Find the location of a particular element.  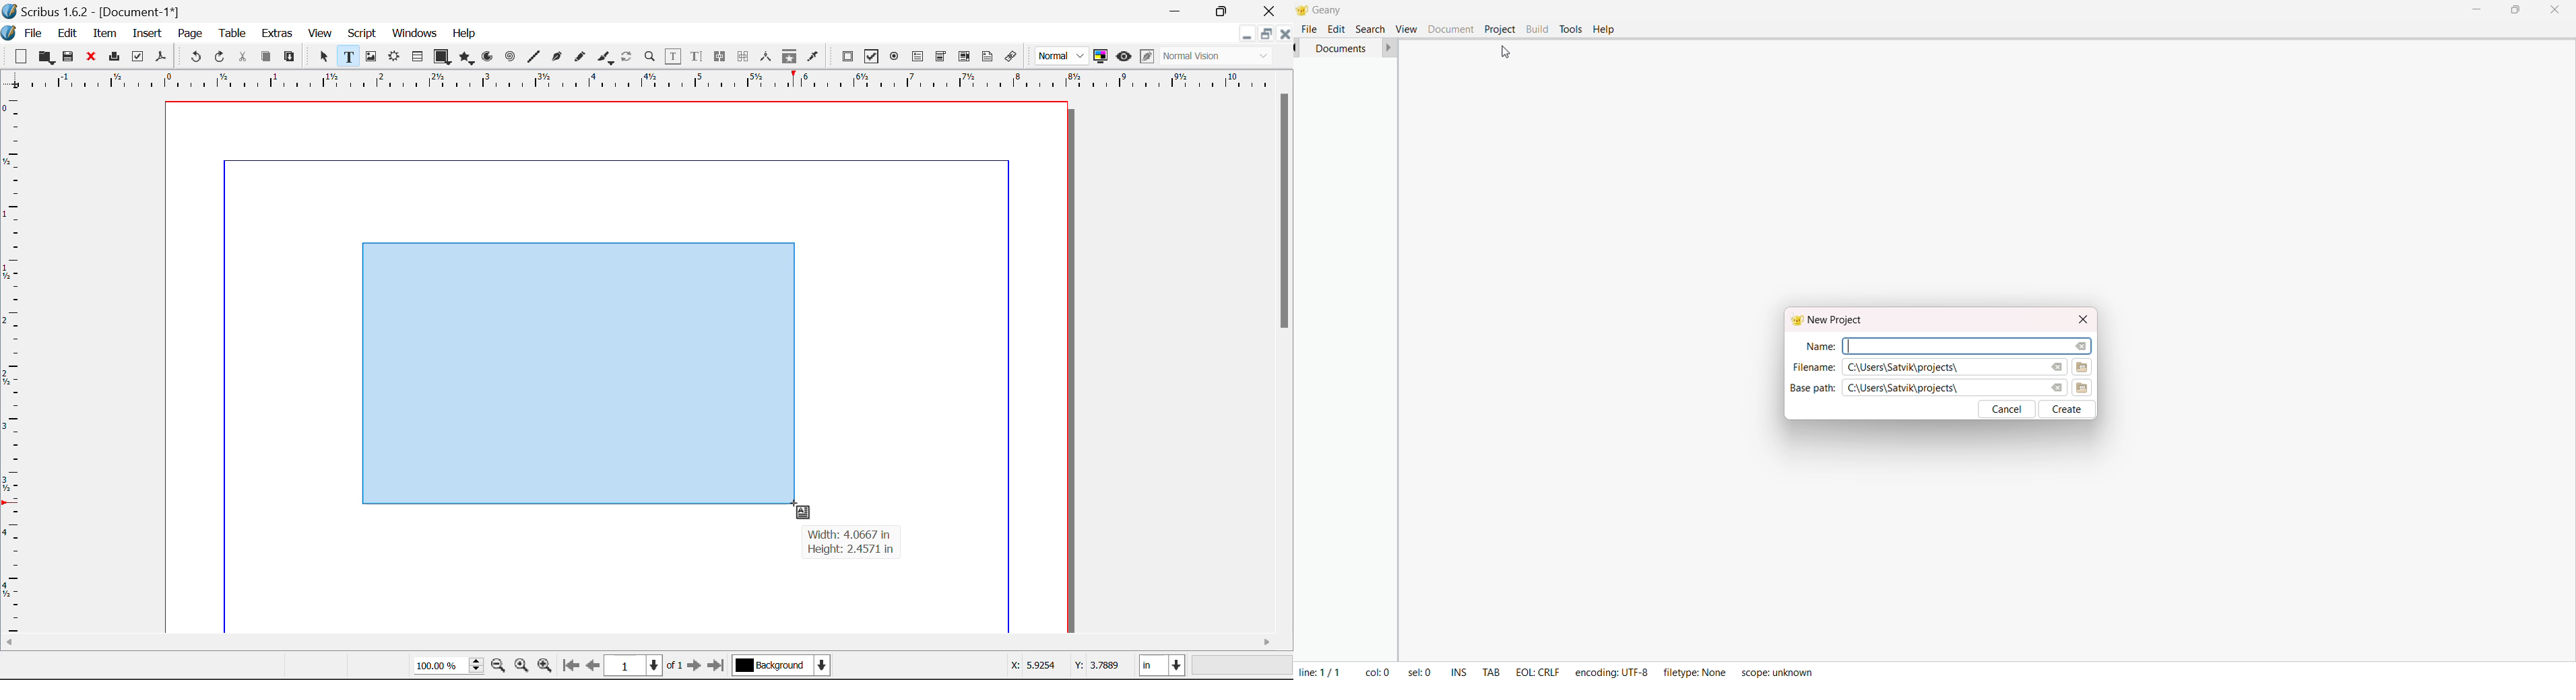

Edit Text With Story Editor is located at coordinates (696, 57).